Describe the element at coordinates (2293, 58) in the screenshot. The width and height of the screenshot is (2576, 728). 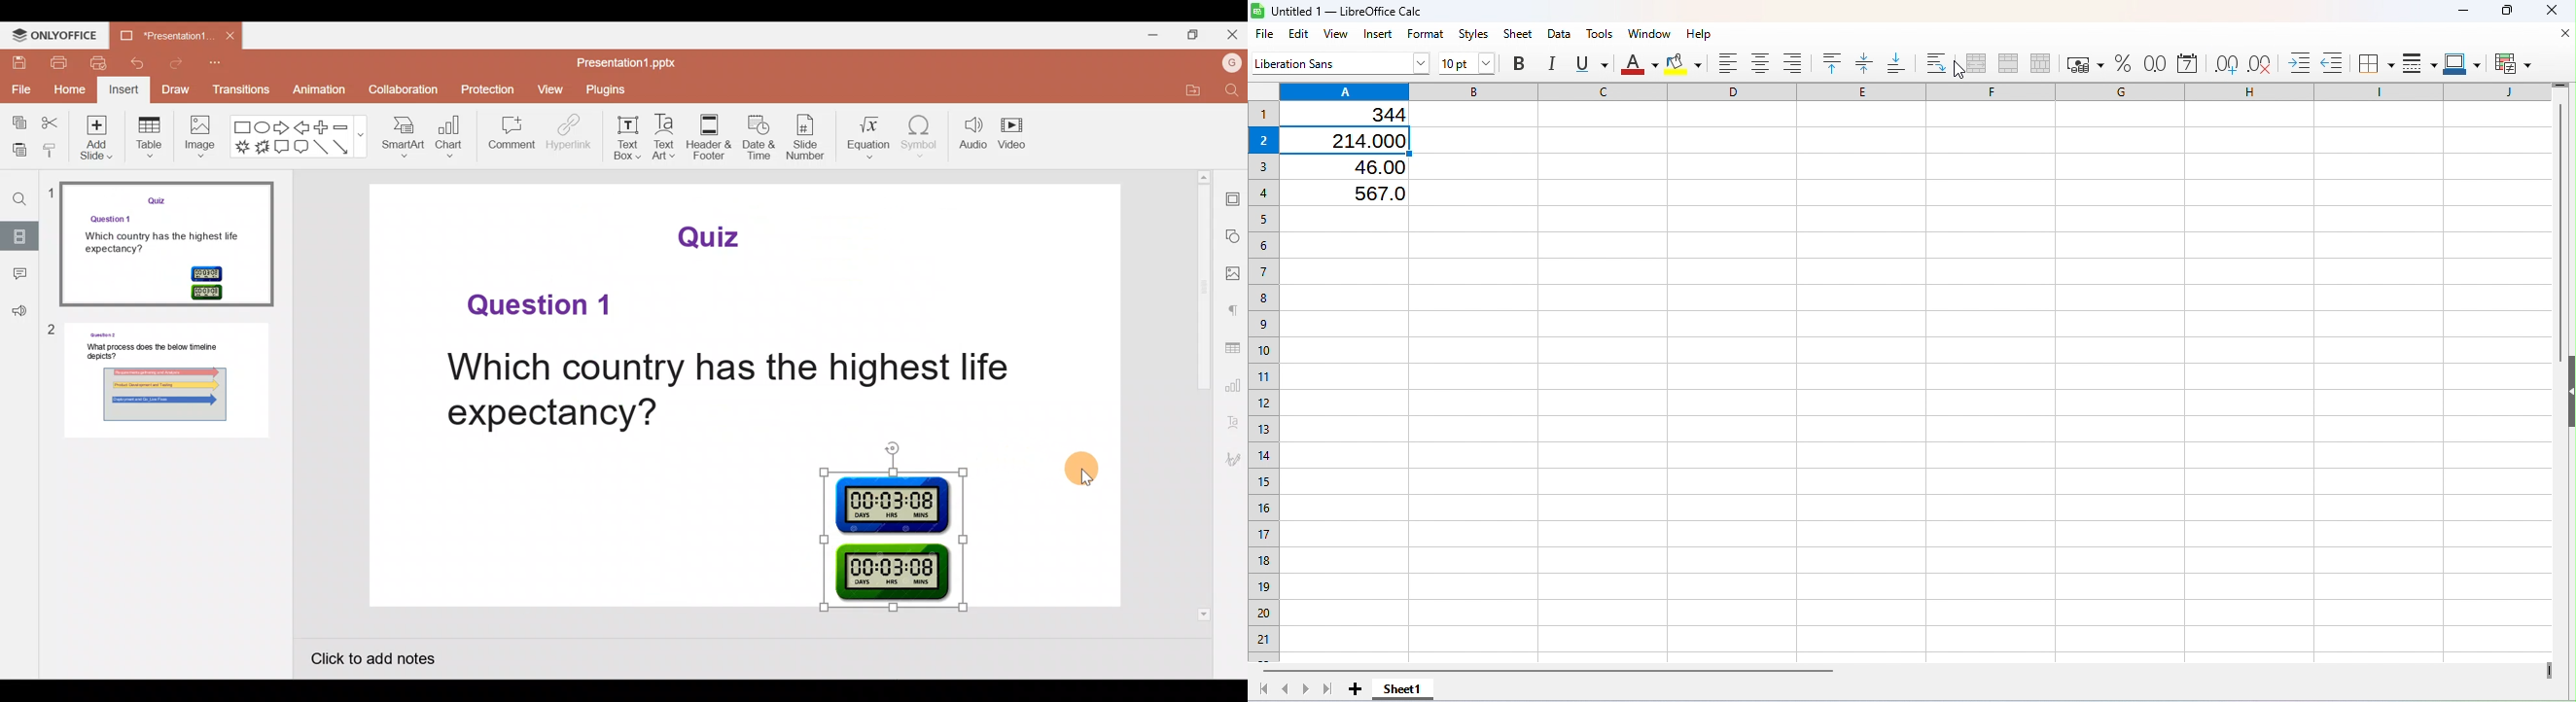
I see `Increase indent` at that location.